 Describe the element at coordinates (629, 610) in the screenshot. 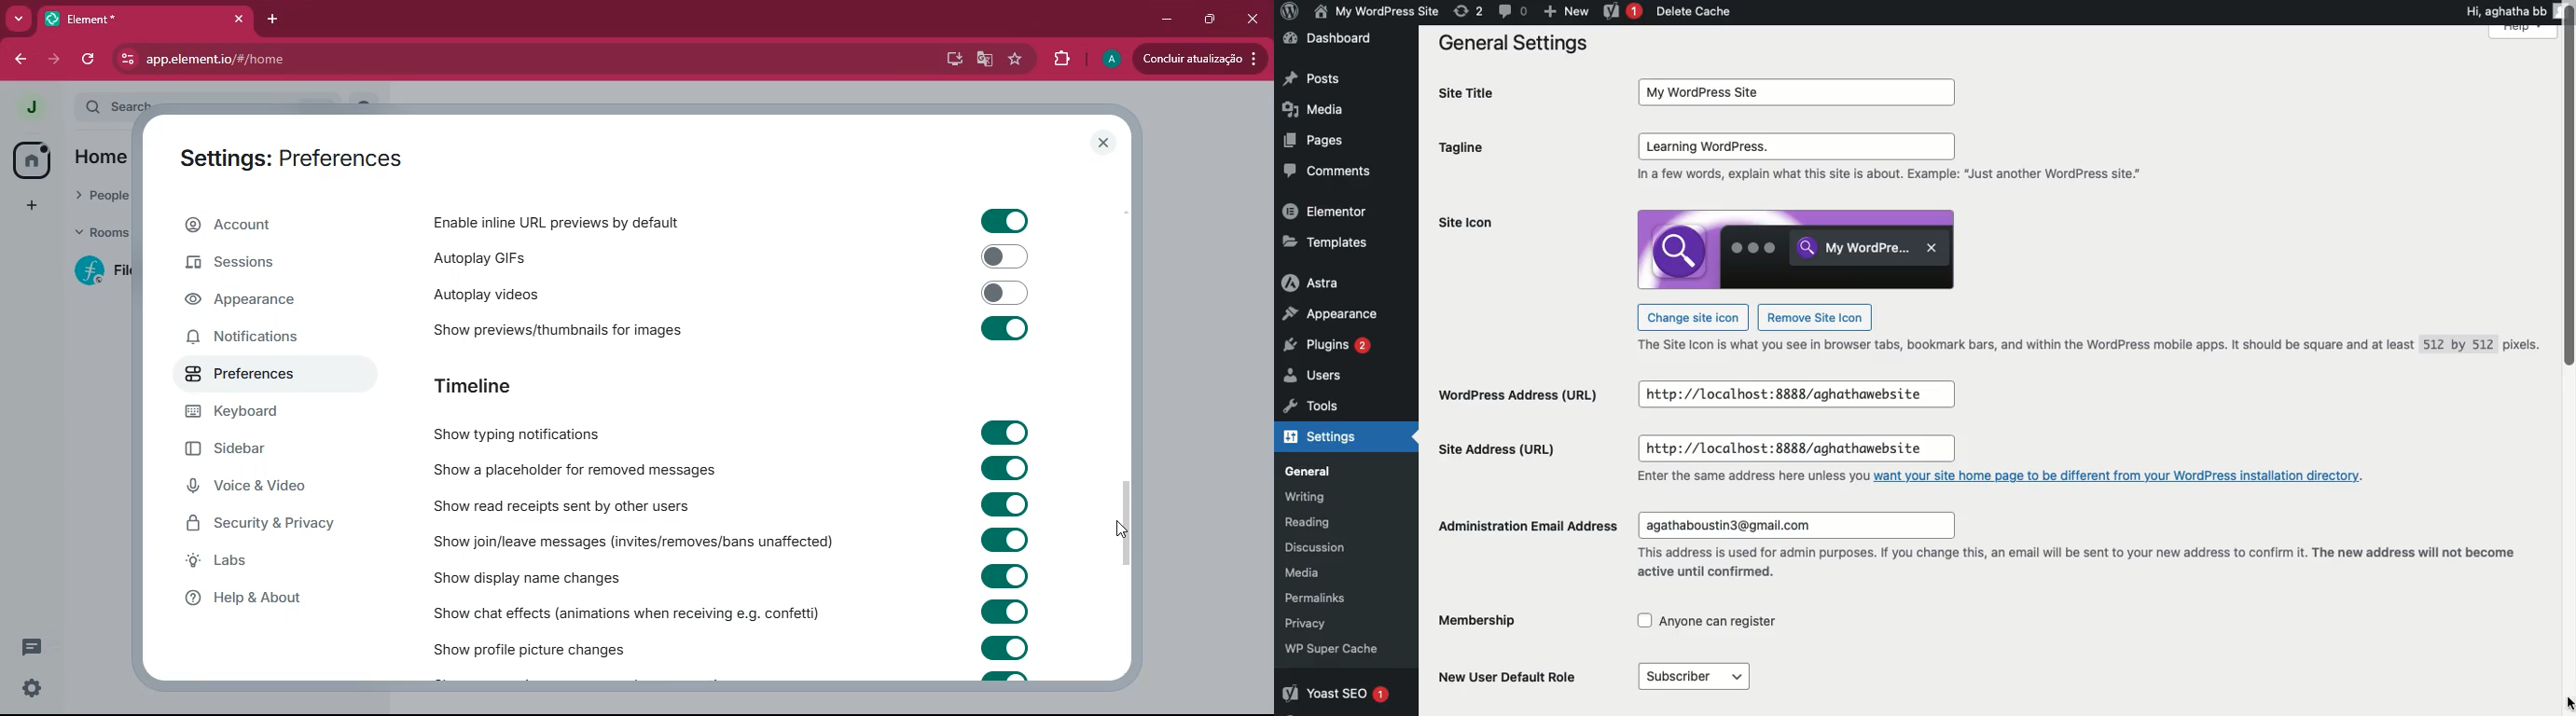

I see `show chat effects (animations when receiving e.g. confetti)` at that location.